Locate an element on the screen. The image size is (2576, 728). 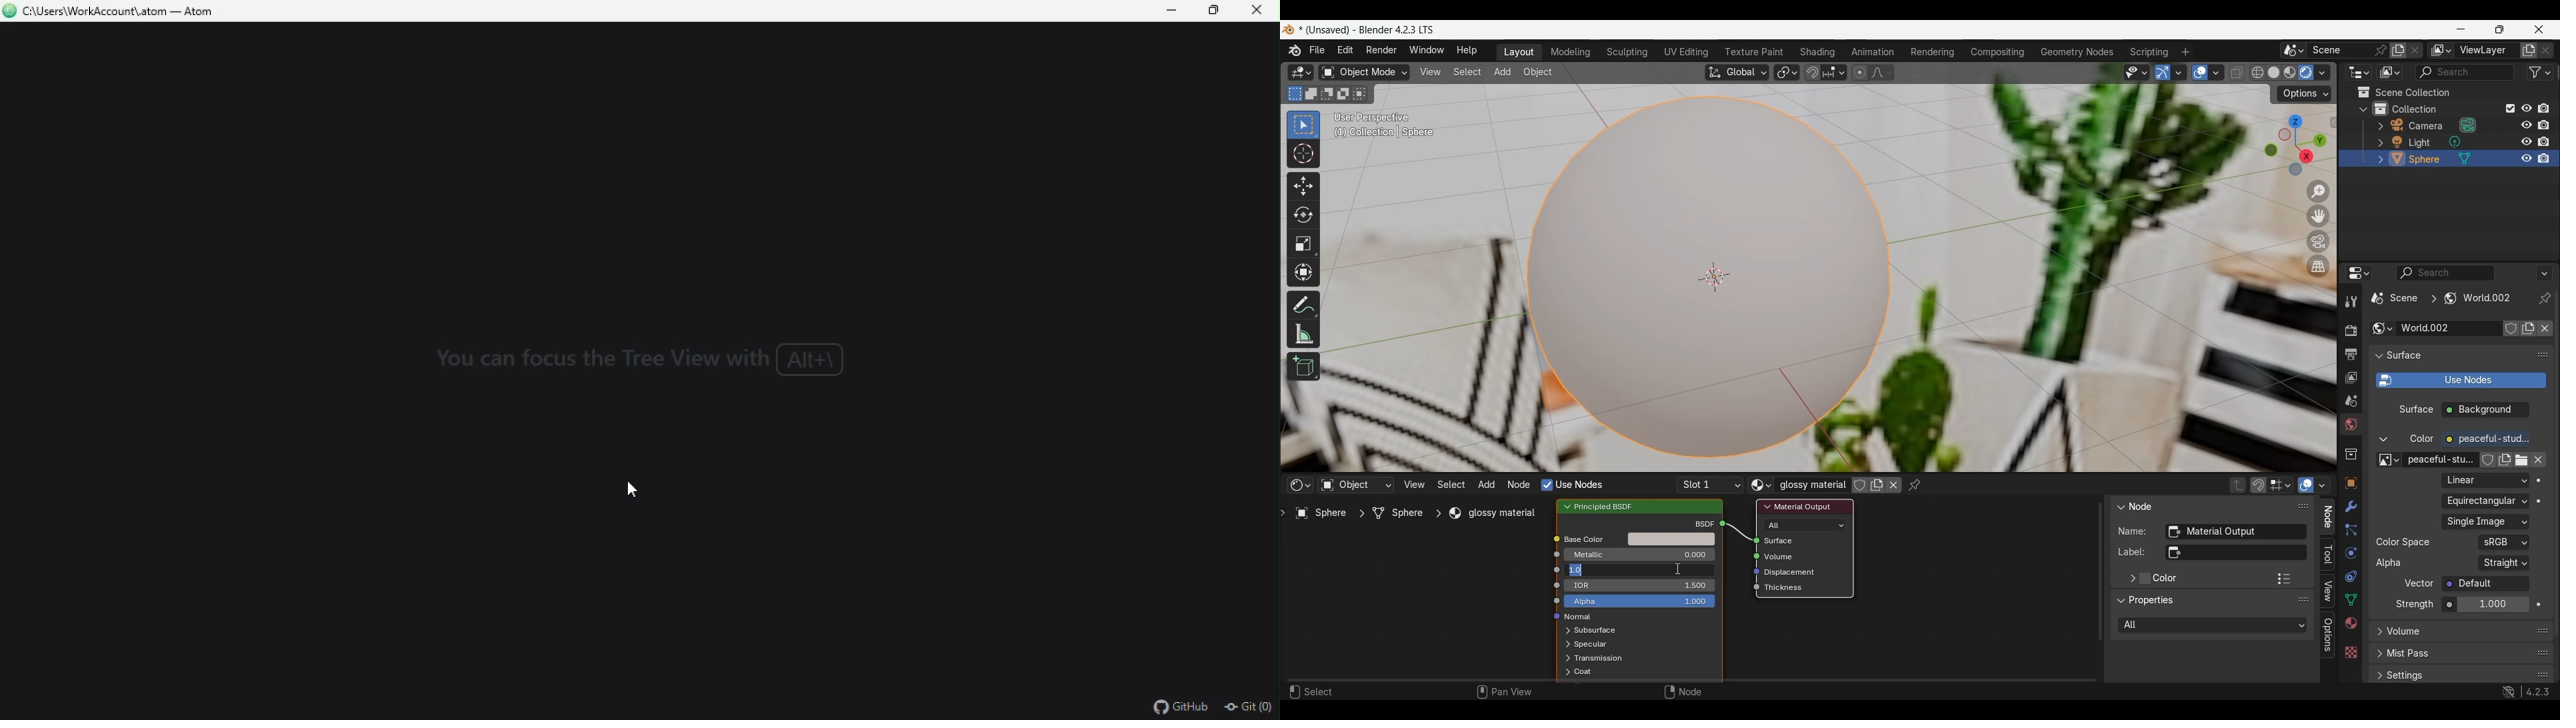
Scene collection is located at coordinates (2447, 92).